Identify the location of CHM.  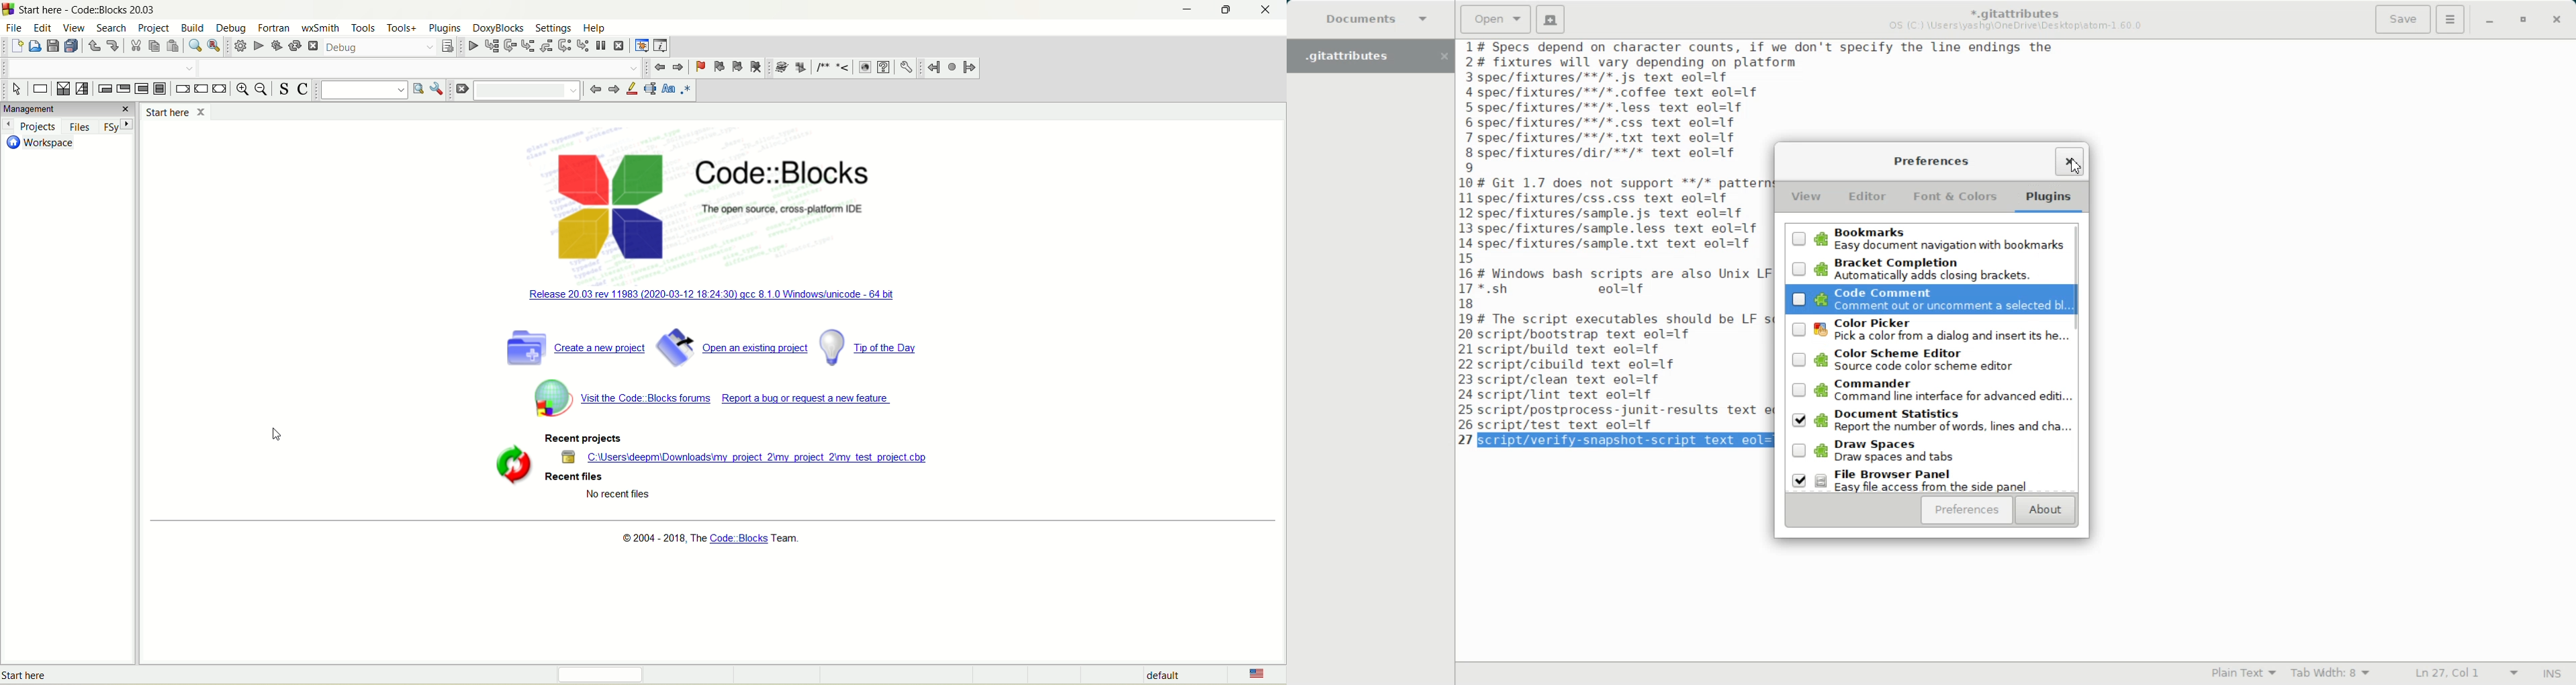
(883, 68).